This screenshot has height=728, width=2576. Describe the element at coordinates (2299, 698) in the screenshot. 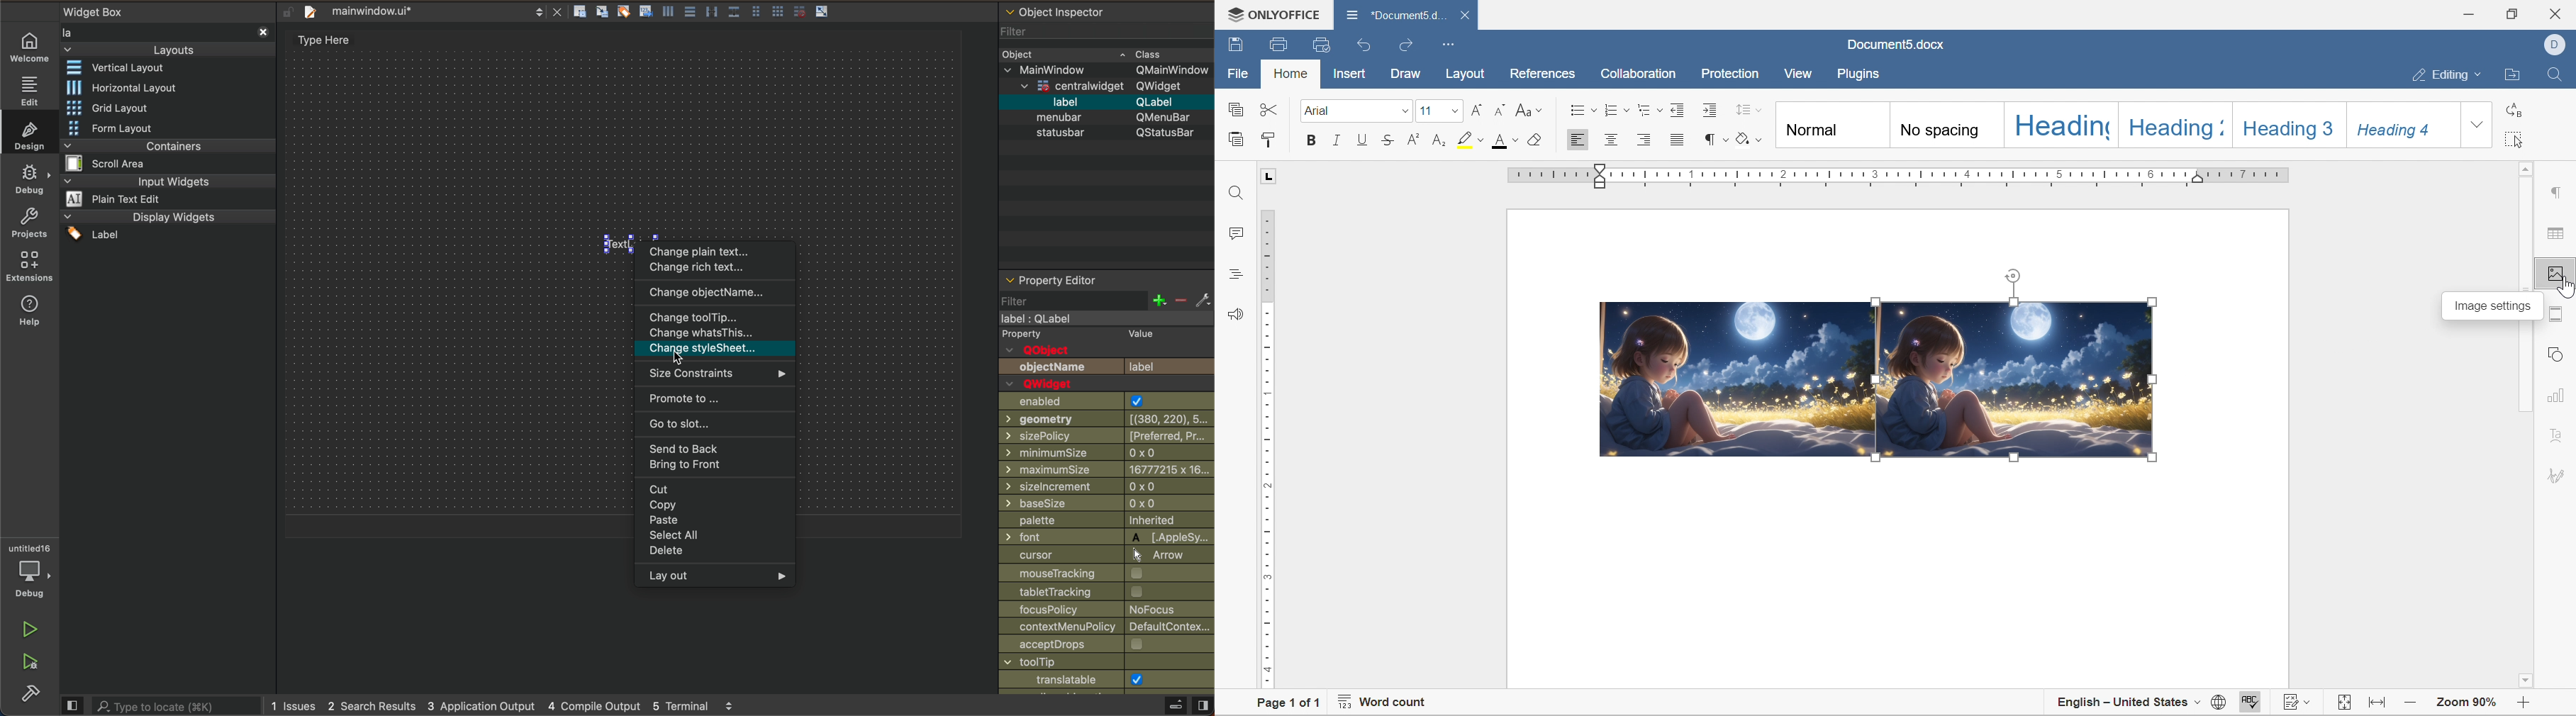

I see `track changes` at that location.